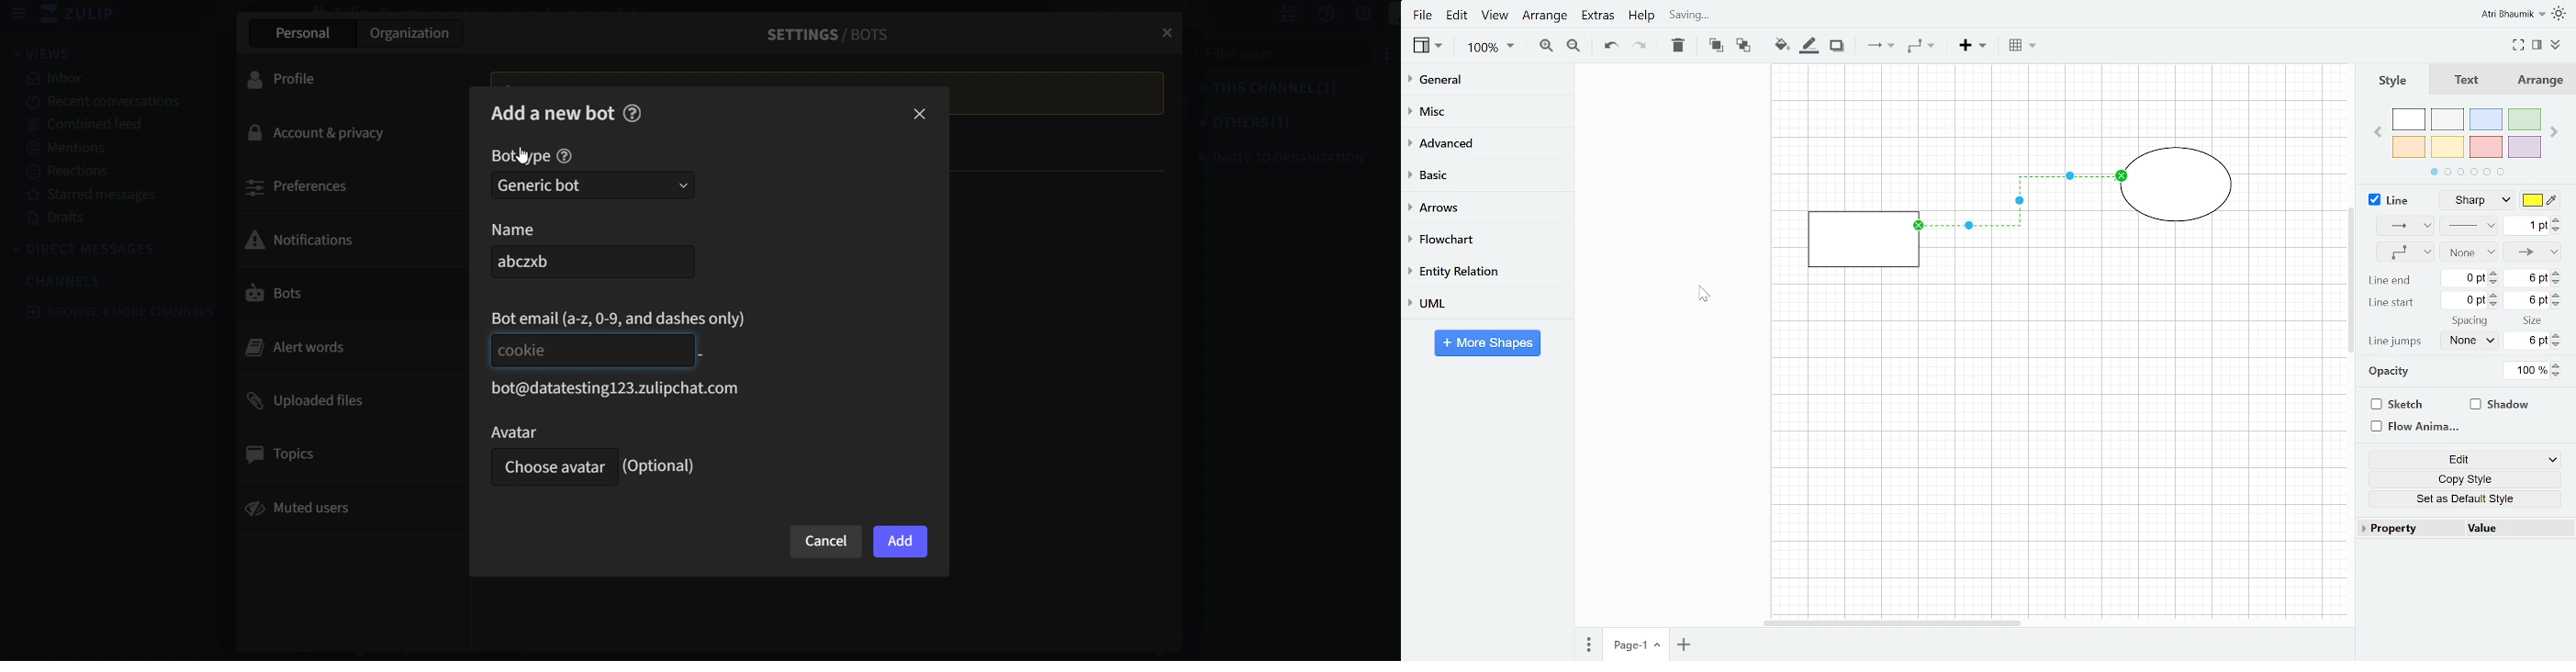 This screenshot has height=672, width=2576. What do you see at coordinates (112, 172) in the screenshot?
I see `reactions` at bounding box center [112, 172].